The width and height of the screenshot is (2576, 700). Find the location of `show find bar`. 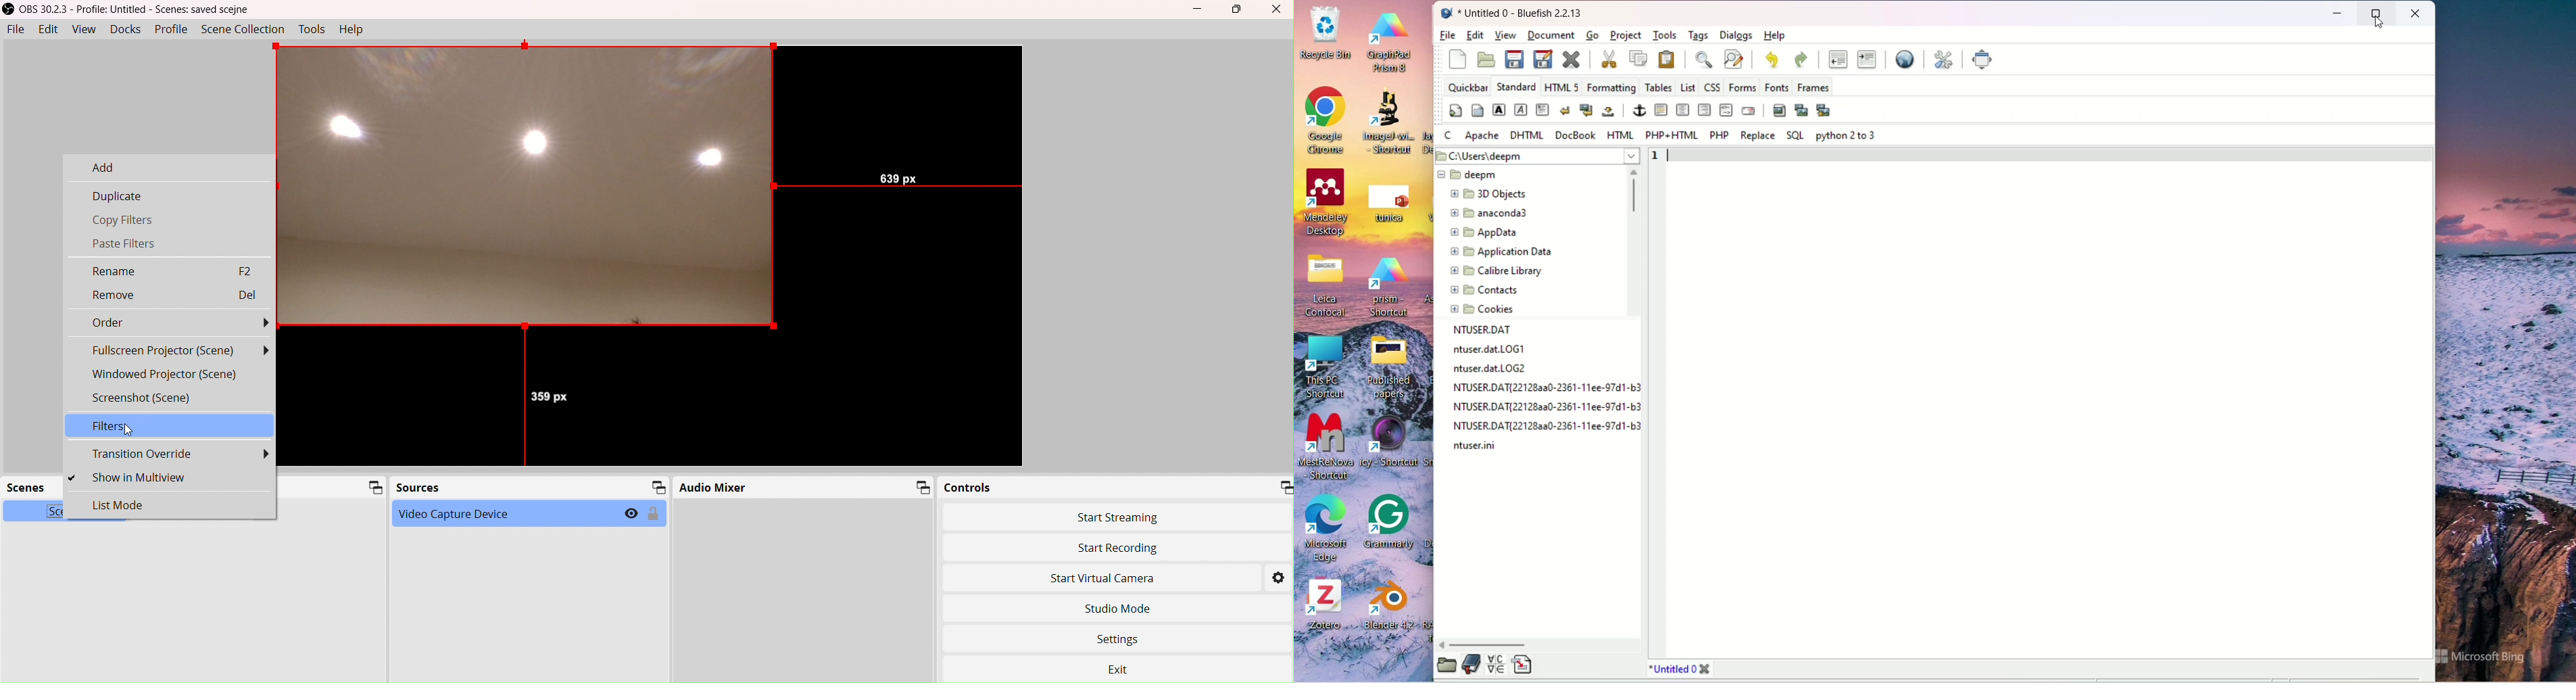

show find bar is located at coordinates (1709, 59).